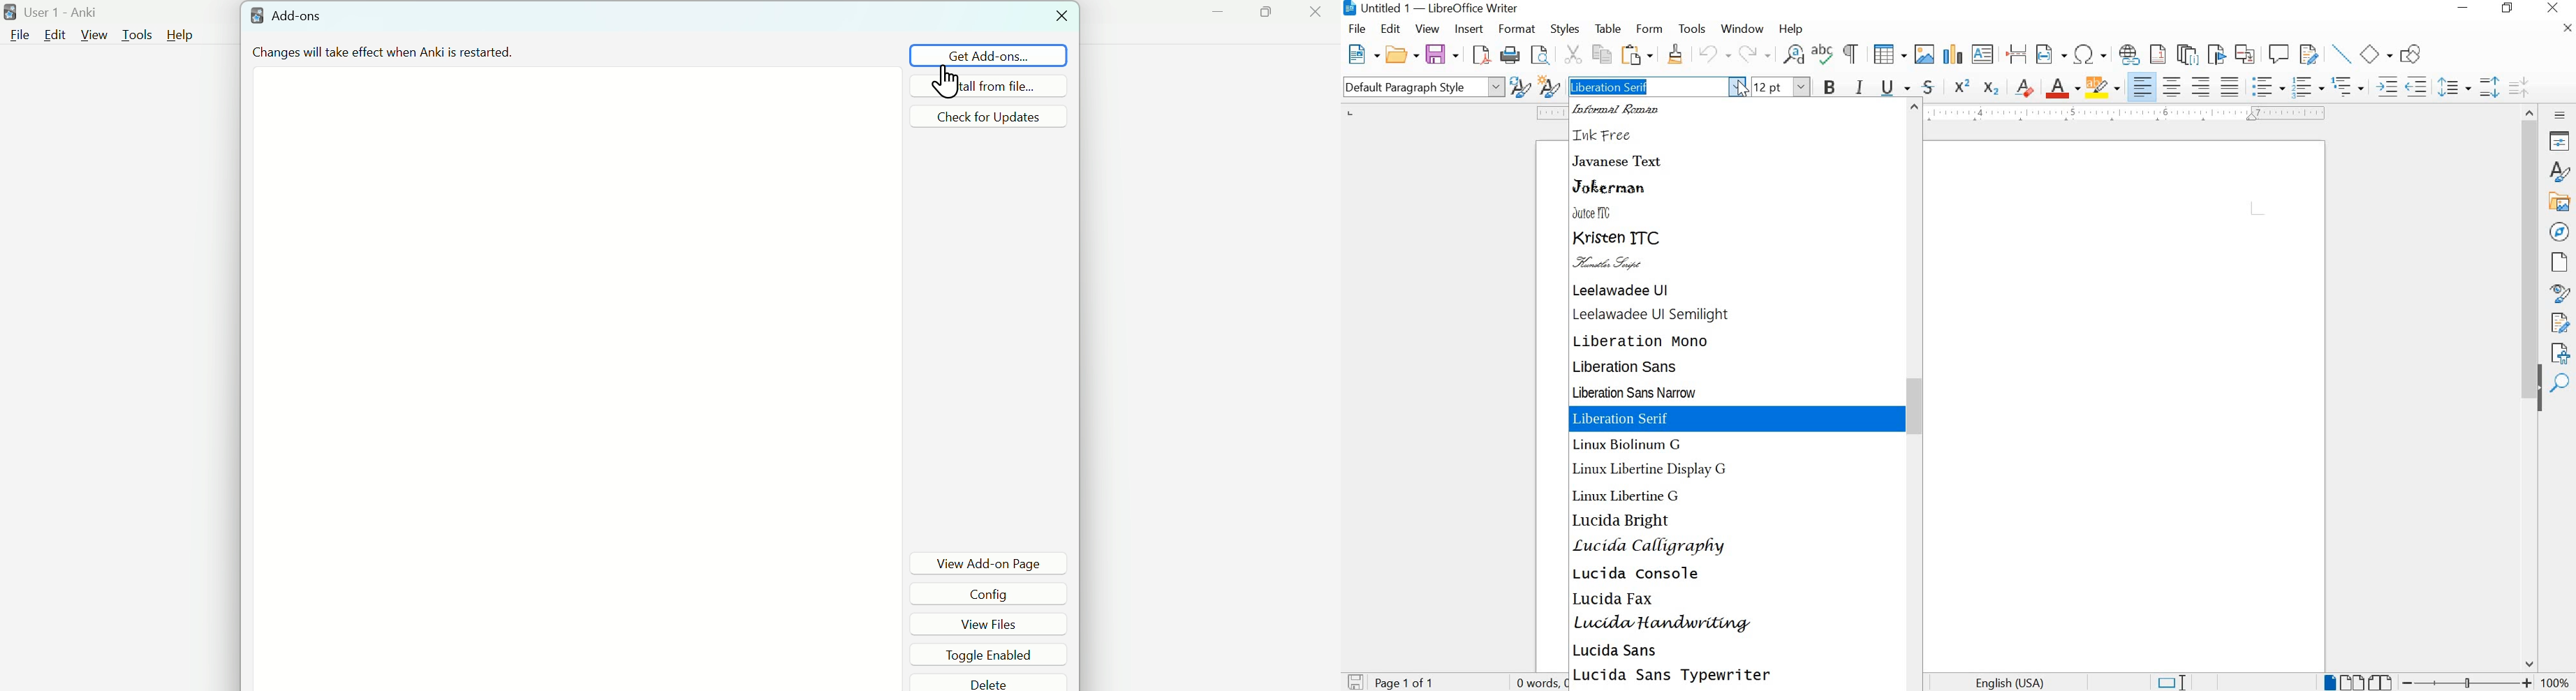 This screenshot has width=2576, height=700. I want to click on LUCIDA CALLIGRAPHY, so click(1649, 546).